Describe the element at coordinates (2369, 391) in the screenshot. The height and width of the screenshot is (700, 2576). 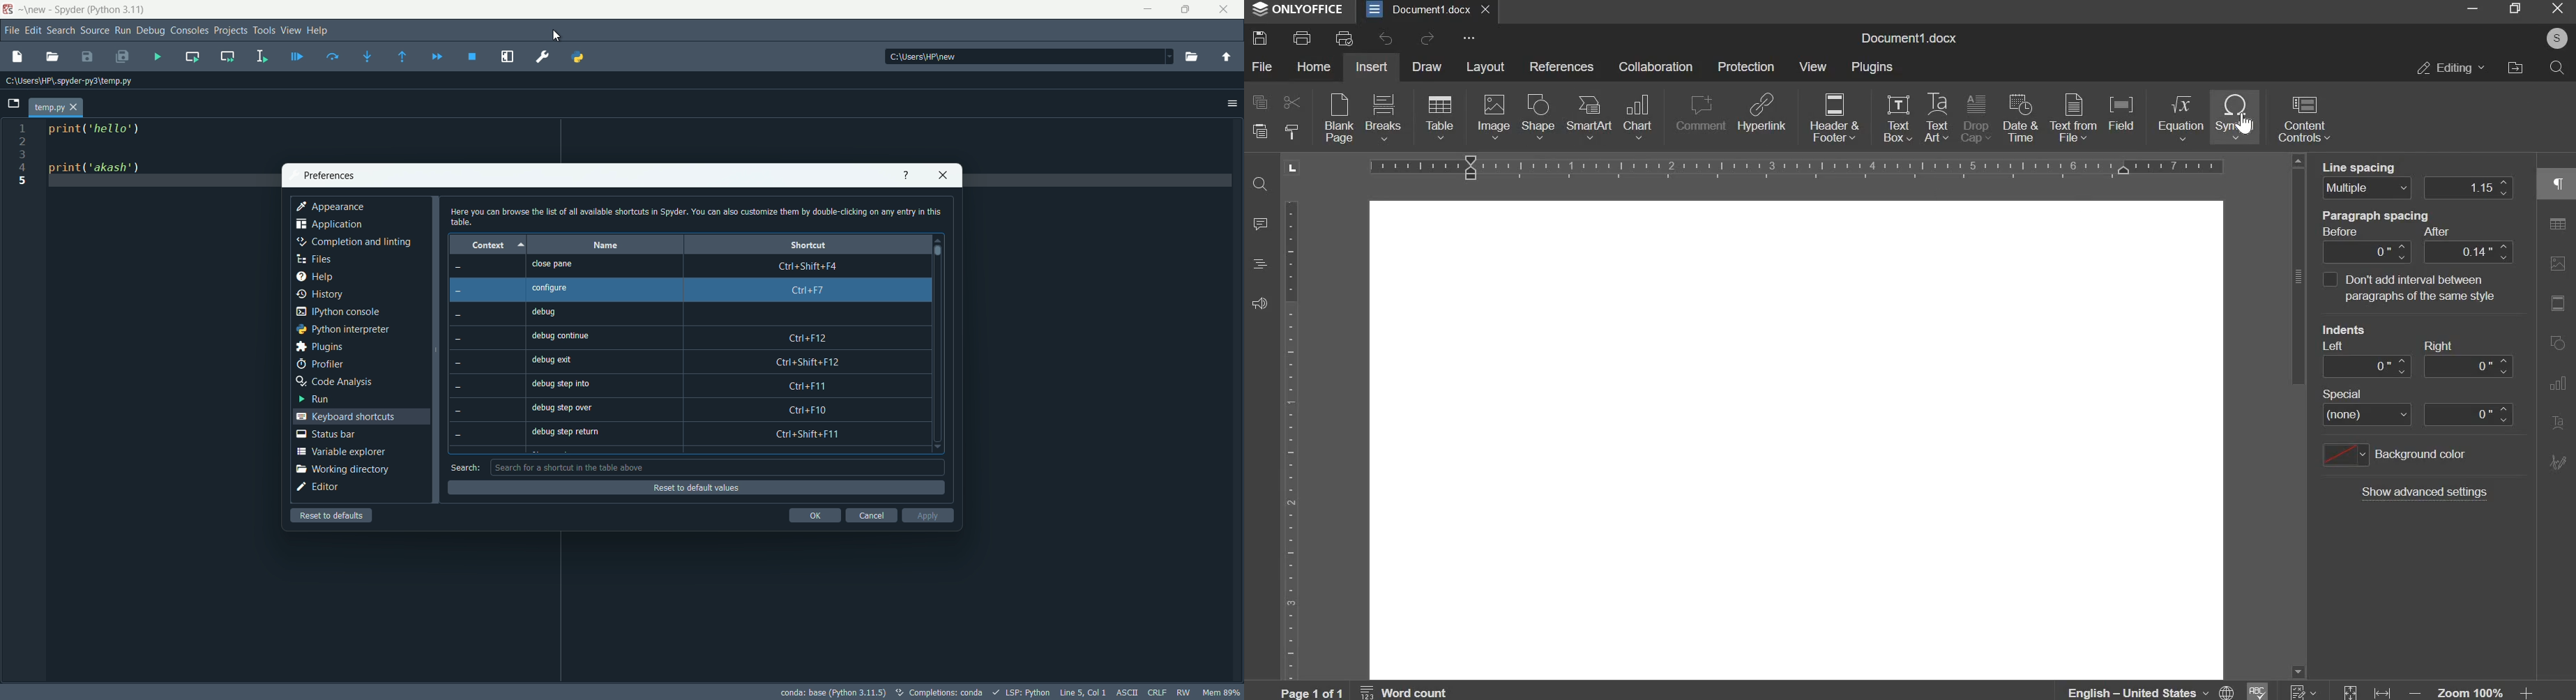
I see `spacial` at that location.